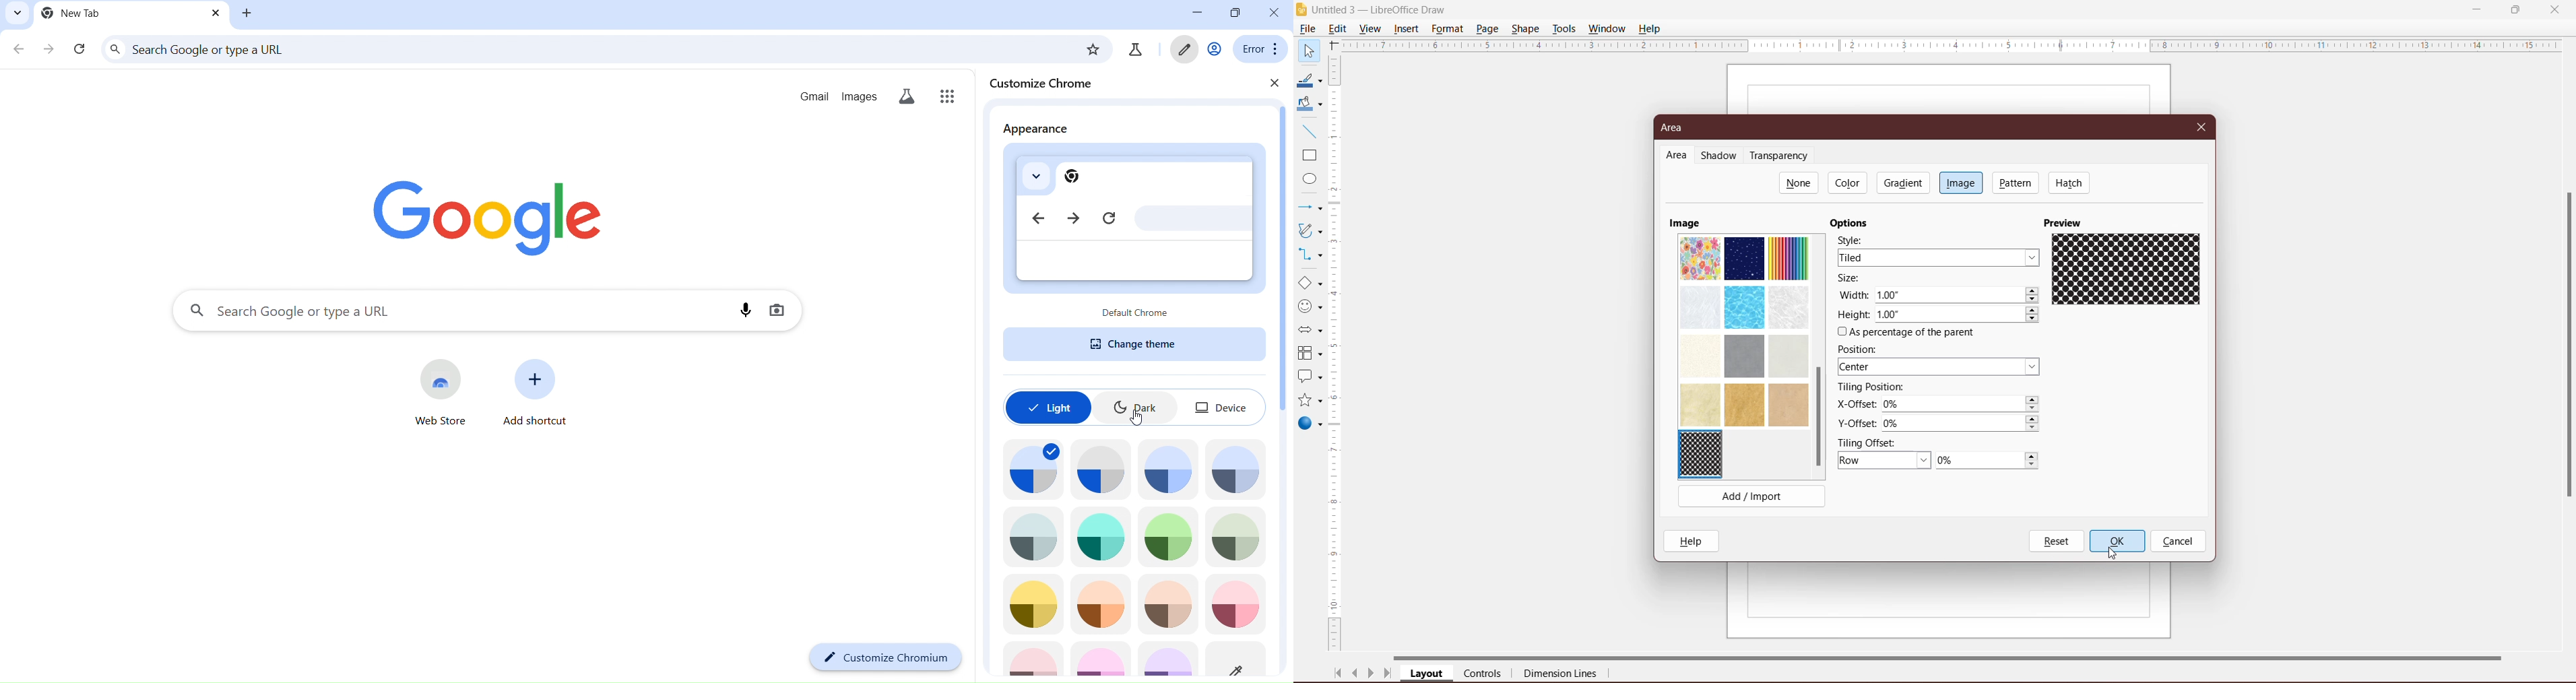  Describe the element at coordinates (780, 308) in the screenshot. I see `image search` at that location.